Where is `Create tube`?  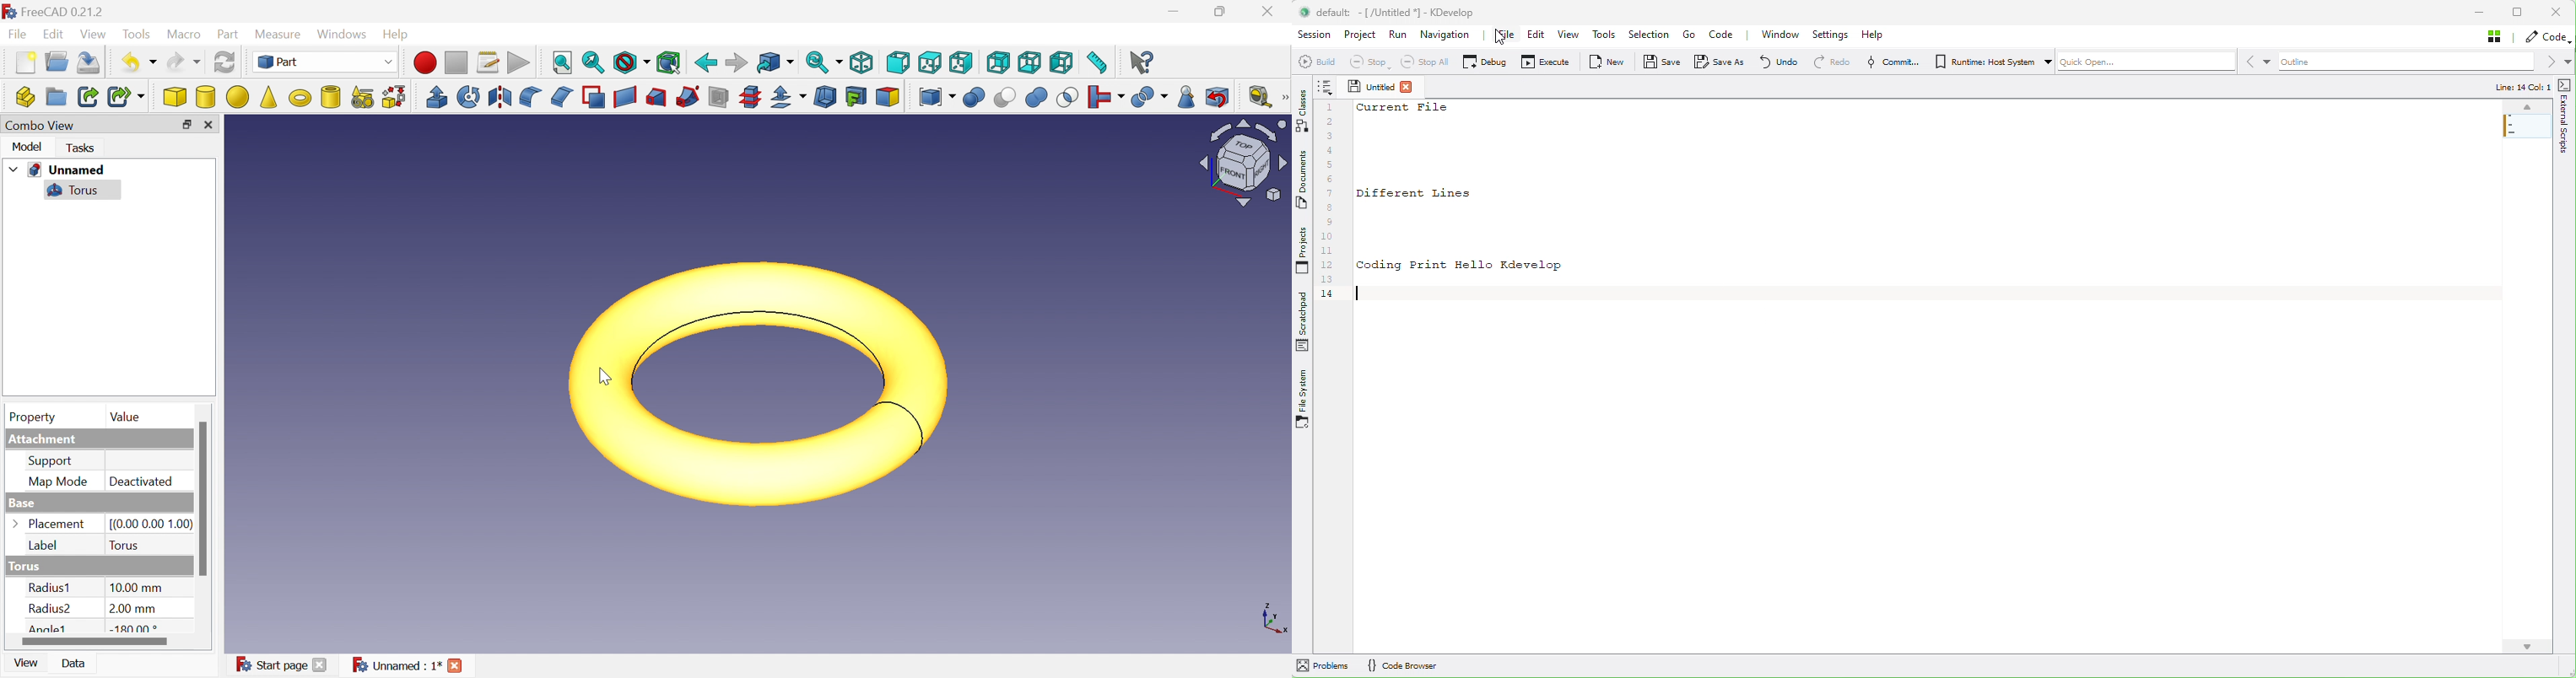 Create tube is located at coordinates (330, 98).